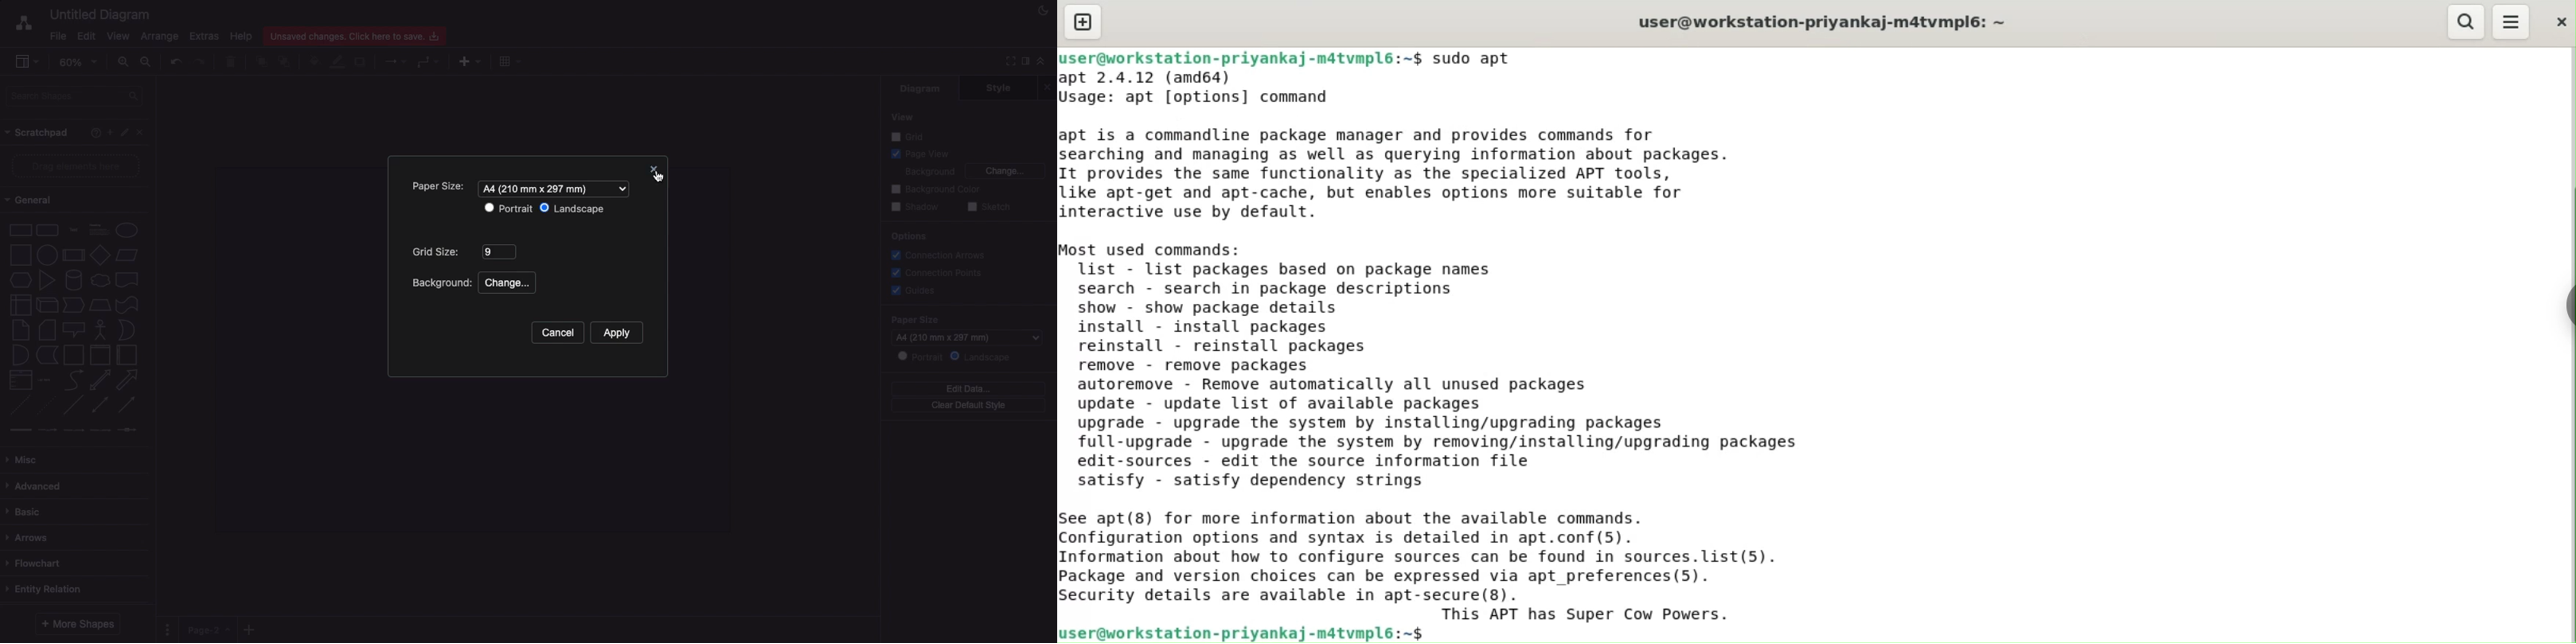 This screenshot has width=2576, height=644. Describe the element at coordinates (357, 35) in the screenshot. I see `Unsaved changes. Click here to save` at that location.